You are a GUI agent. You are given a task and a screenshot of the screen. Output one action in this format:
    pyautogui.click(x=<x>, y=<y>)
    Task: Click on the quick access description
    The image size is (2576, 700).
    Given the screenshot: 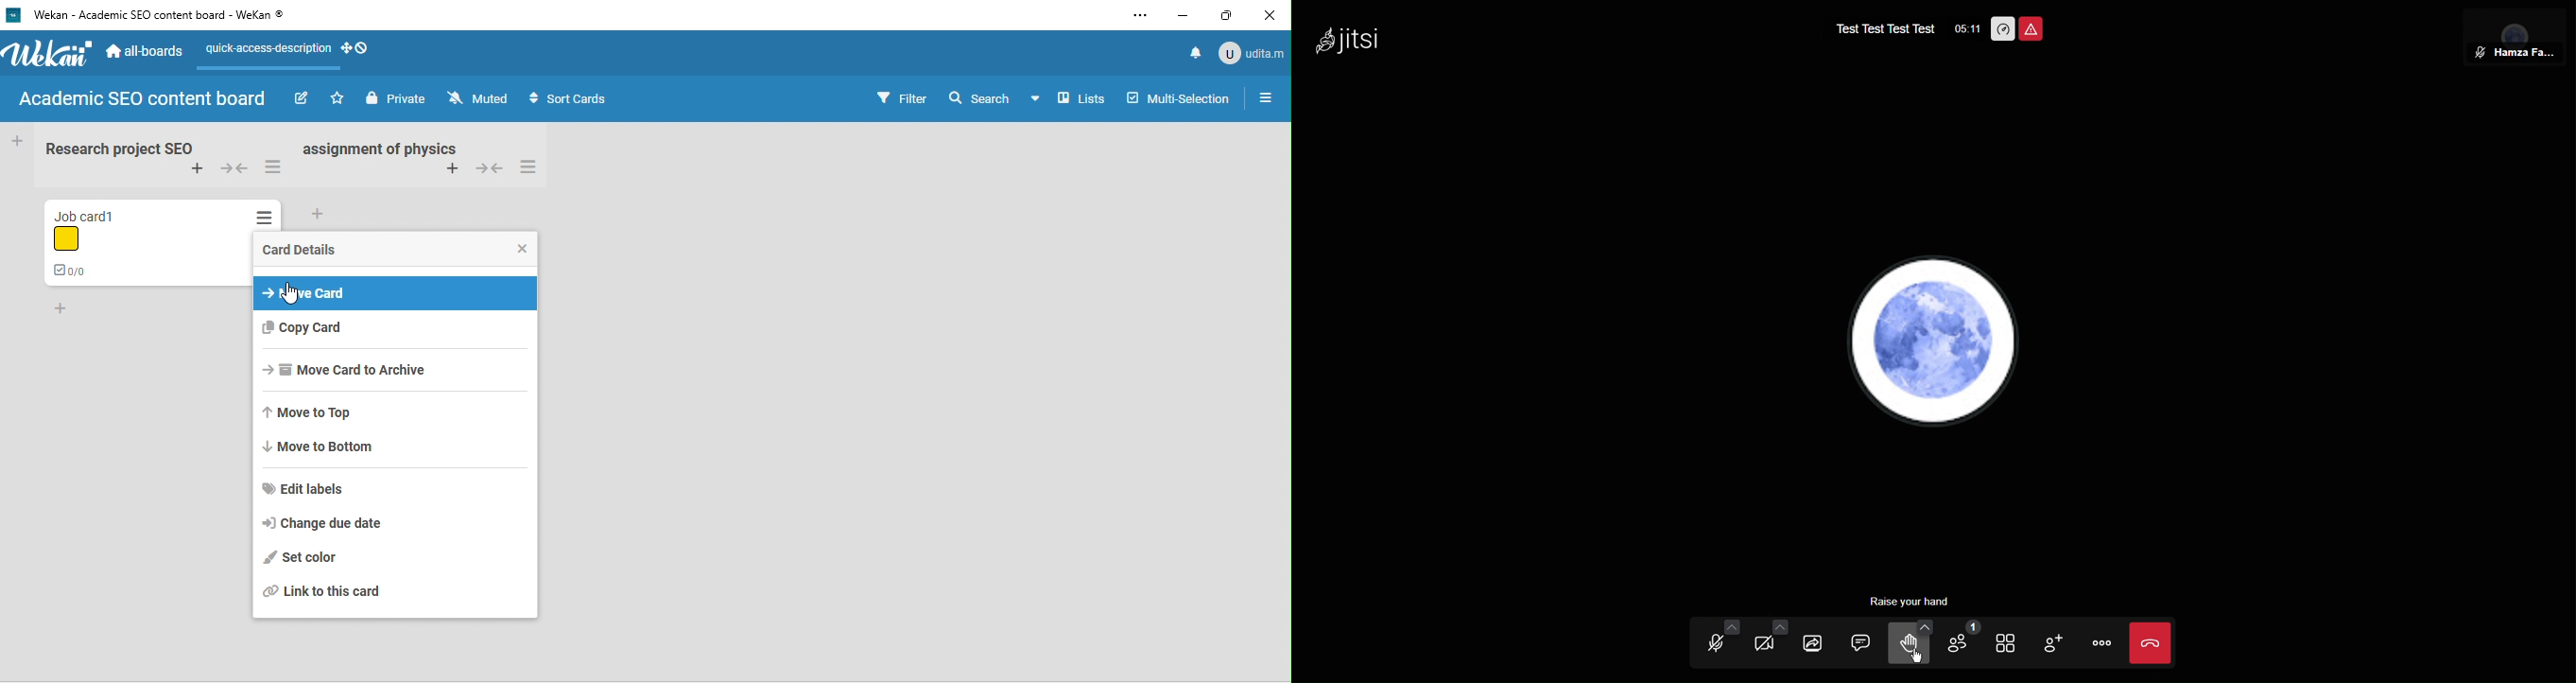 What is the action you would take?
    pyautogui.click(x=270, y=49)
    